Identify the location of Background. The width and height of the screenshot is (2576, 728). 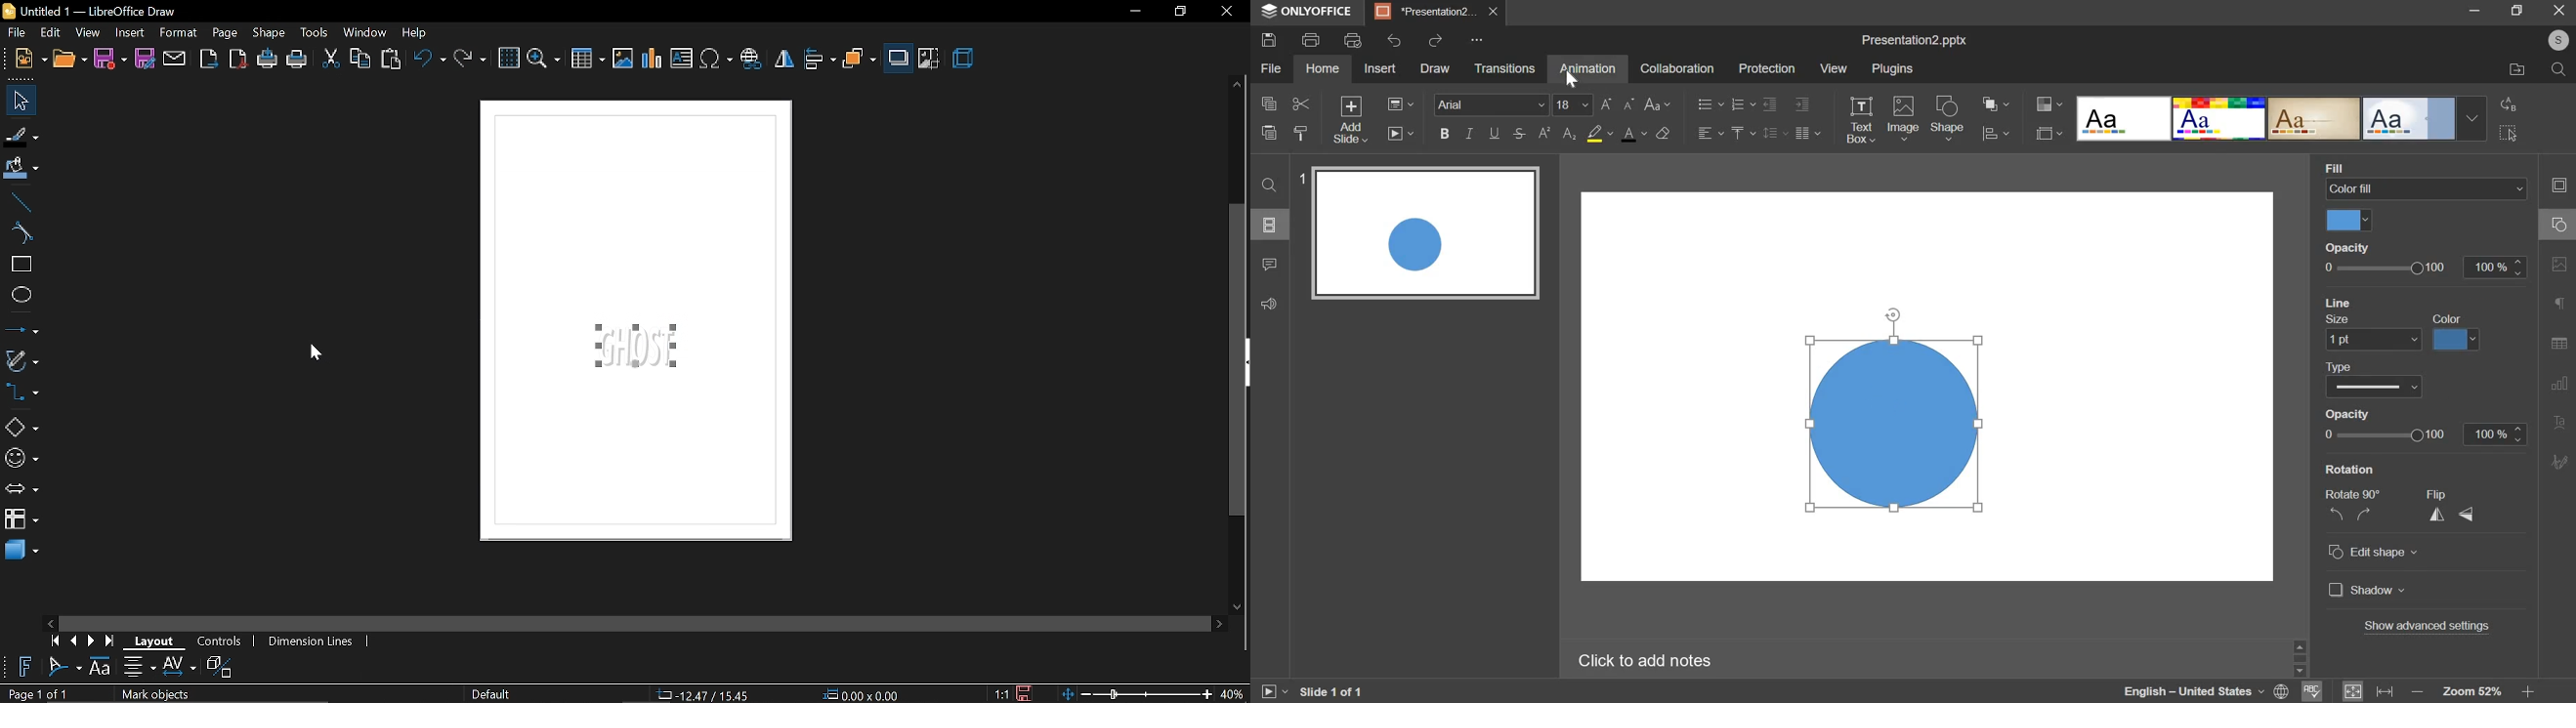
(2355, 168).